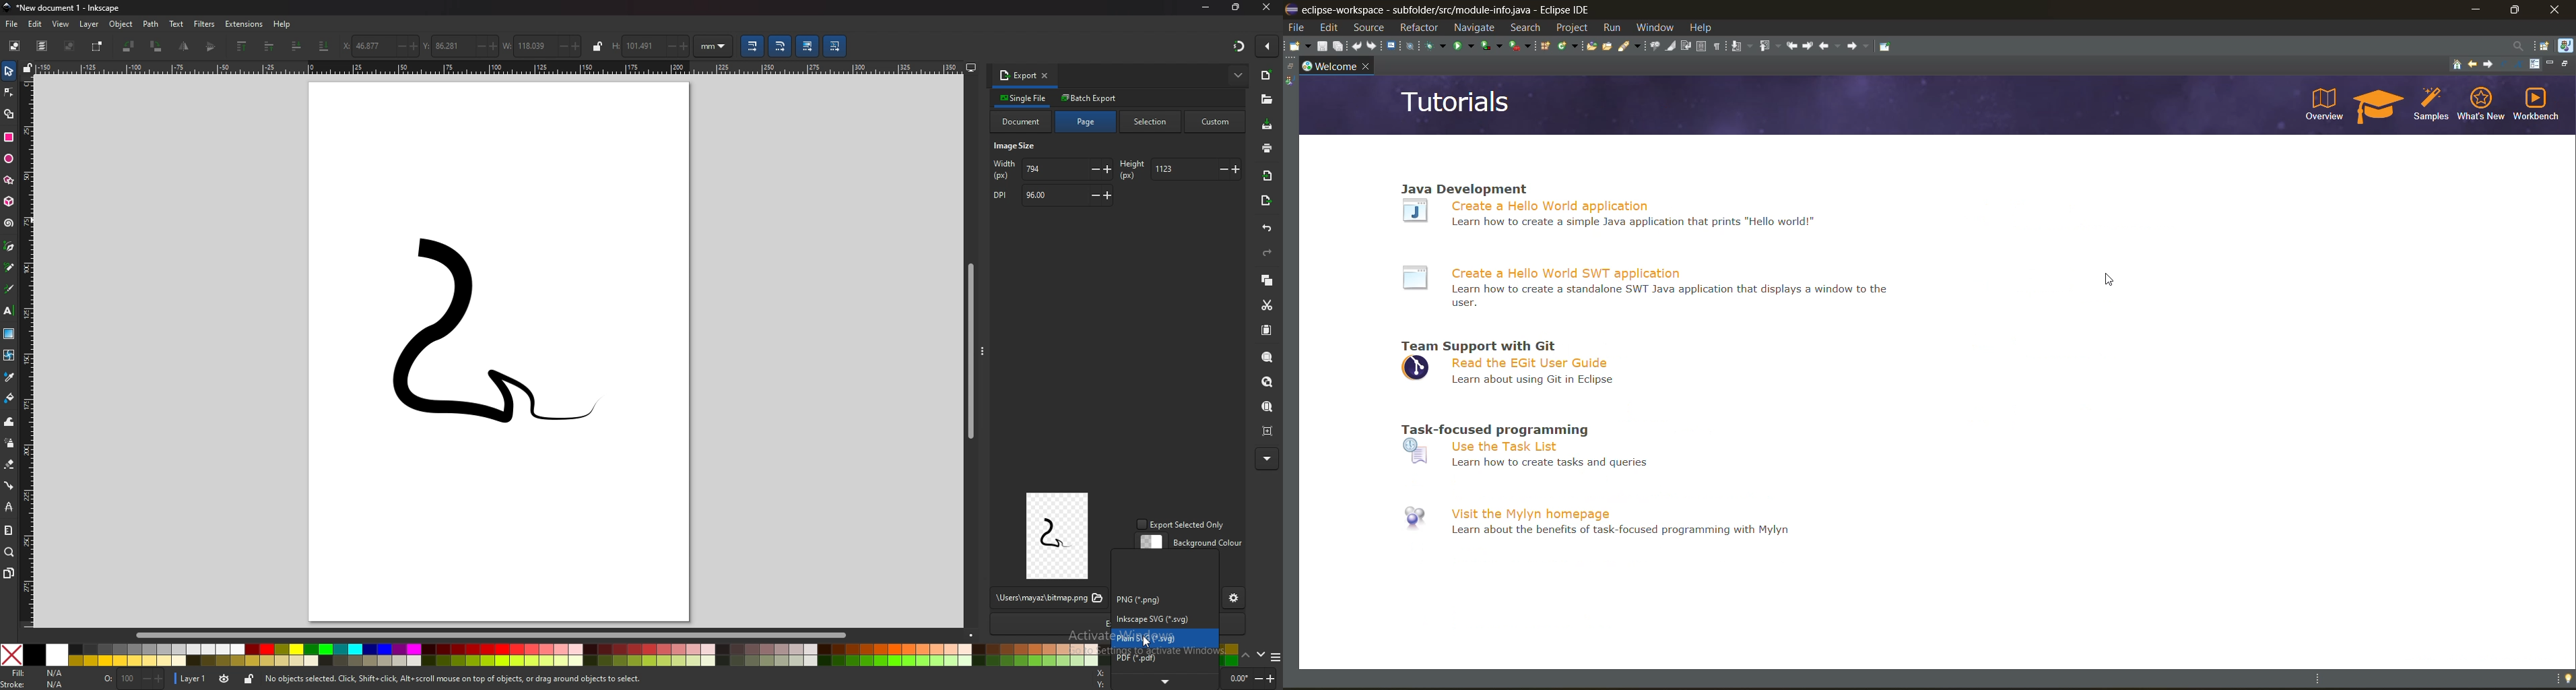 This screenshot has width=2576, height=700. I want to click on scroll bar, so click(501, 634).